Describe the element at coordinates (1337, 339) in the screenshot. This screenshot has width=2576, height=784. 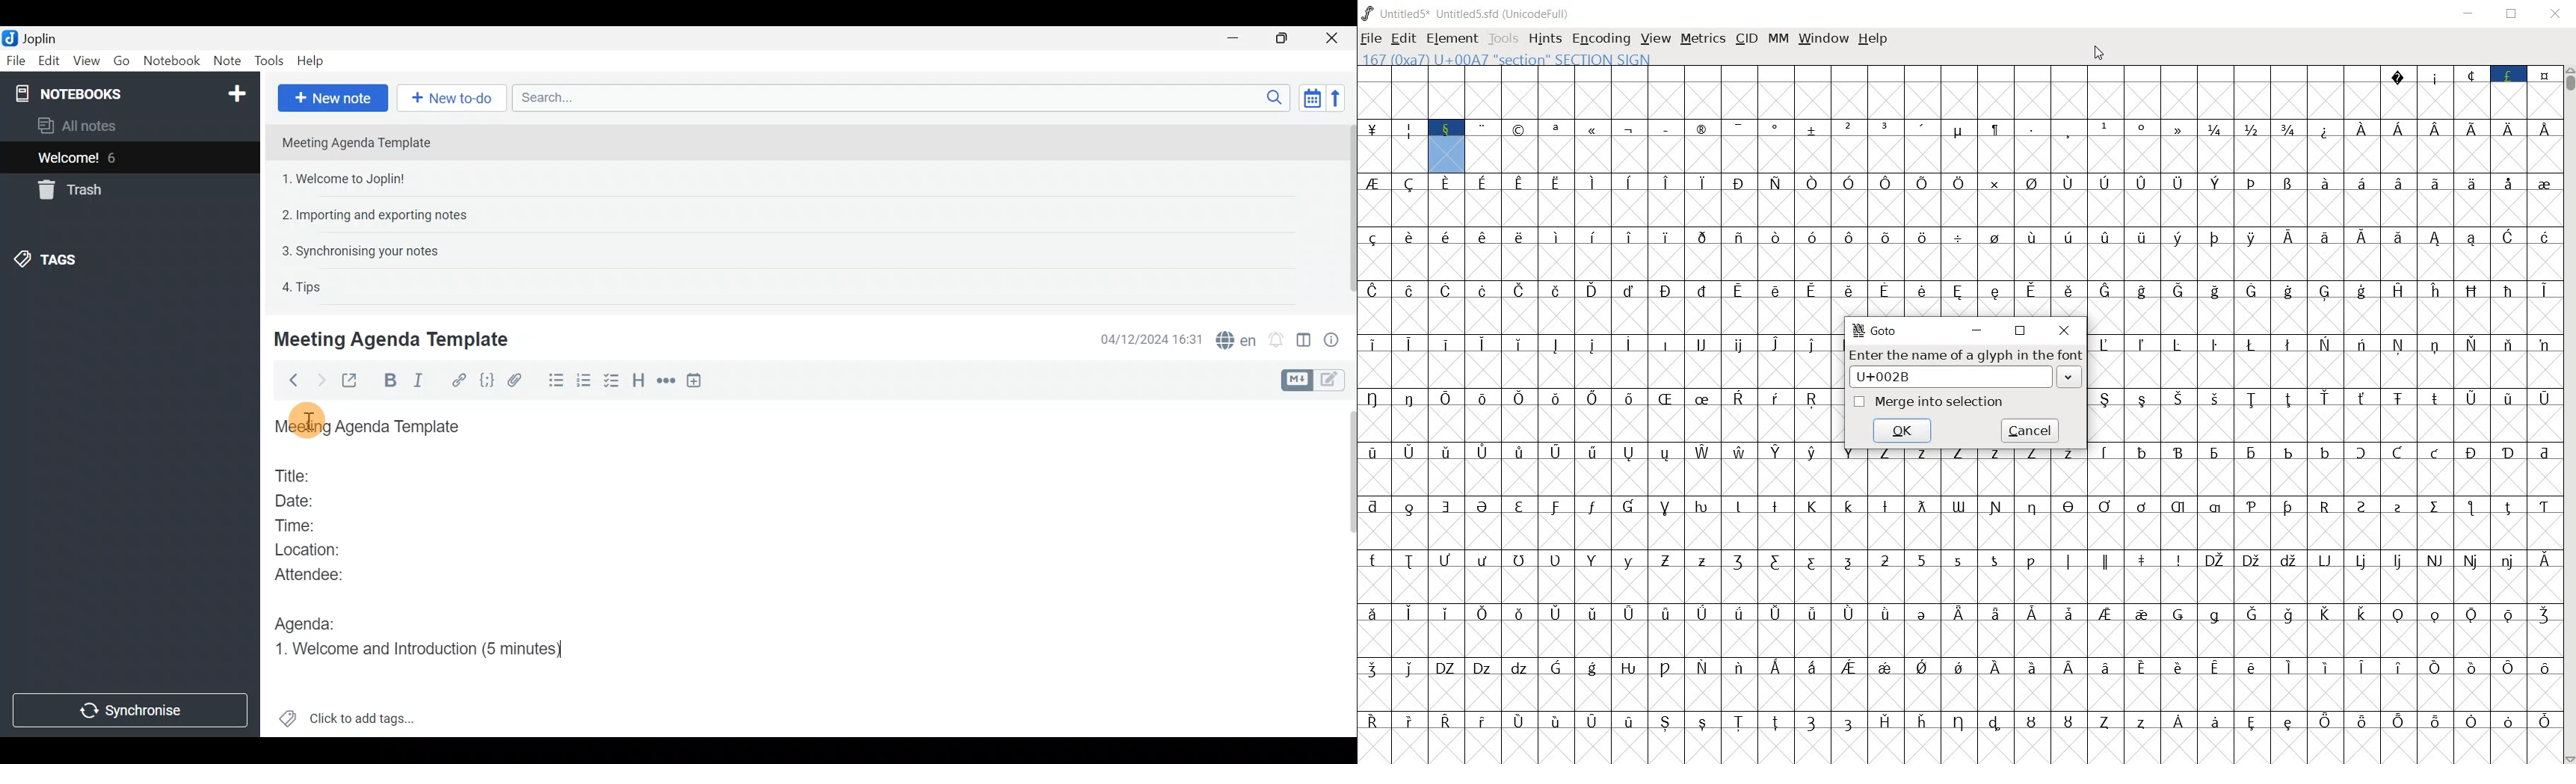
I see `Note properties` at that location.